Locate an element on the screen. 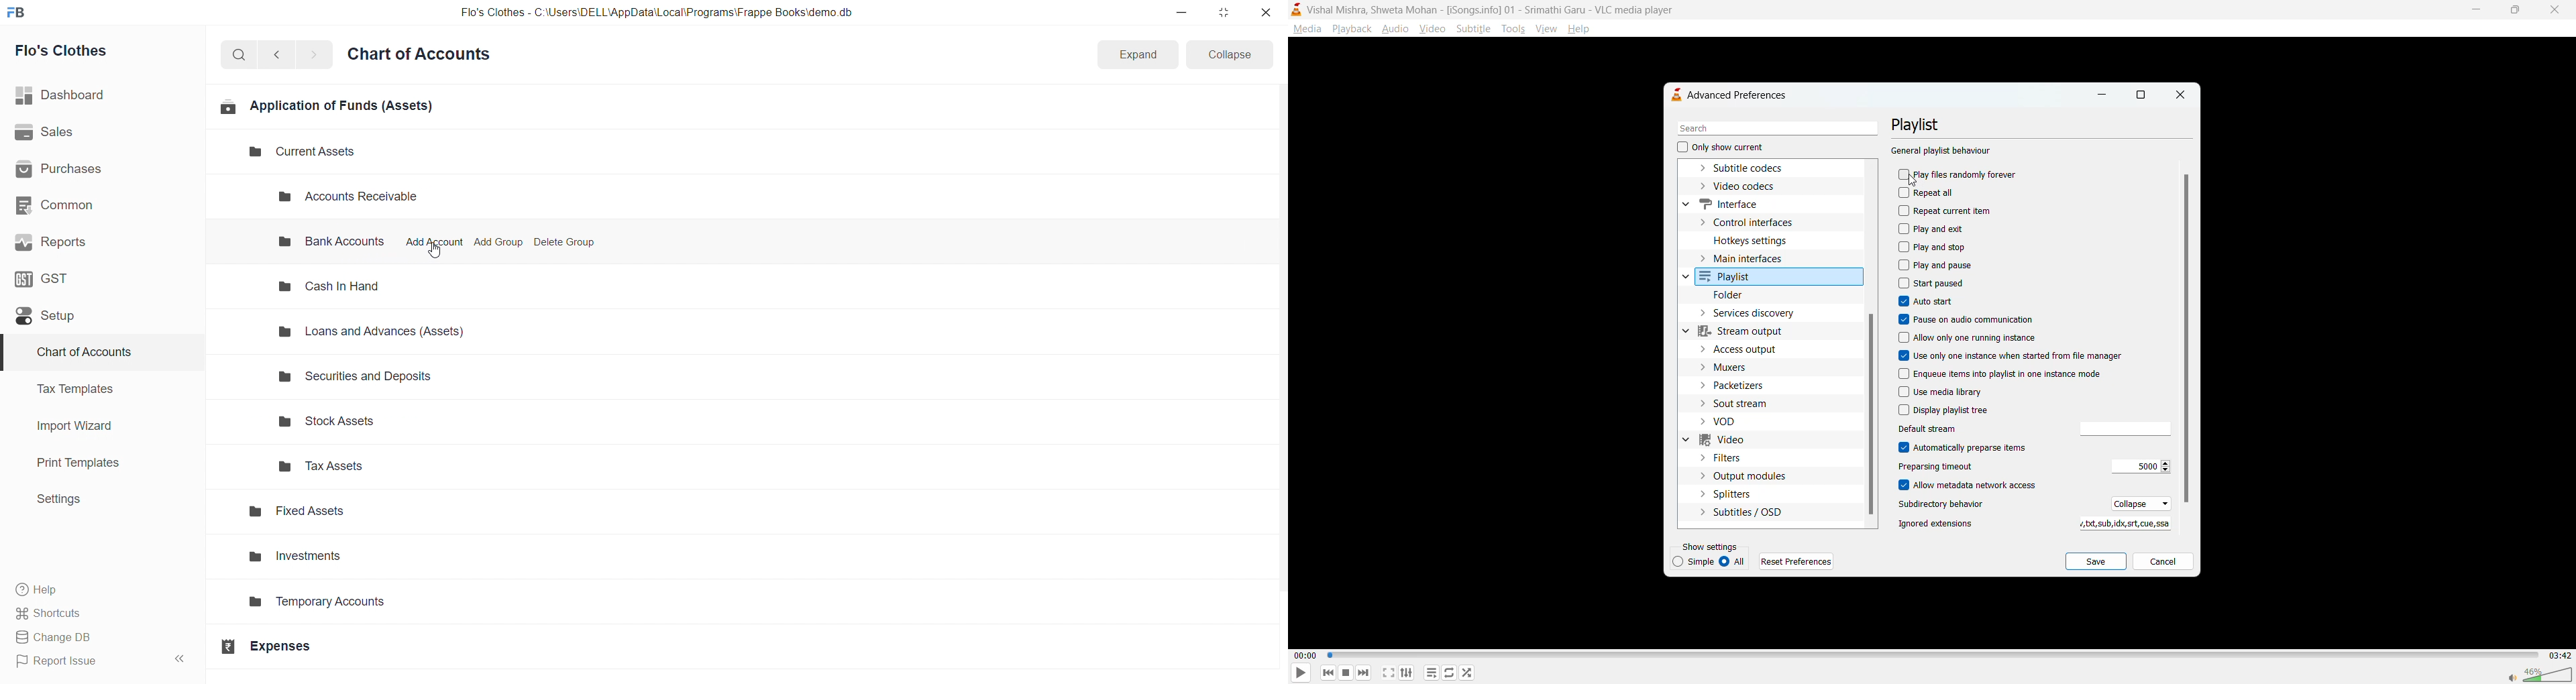 Image resolution: width=2576 pixels, height=700 pixels. random is located at coordinates (1467, 672).